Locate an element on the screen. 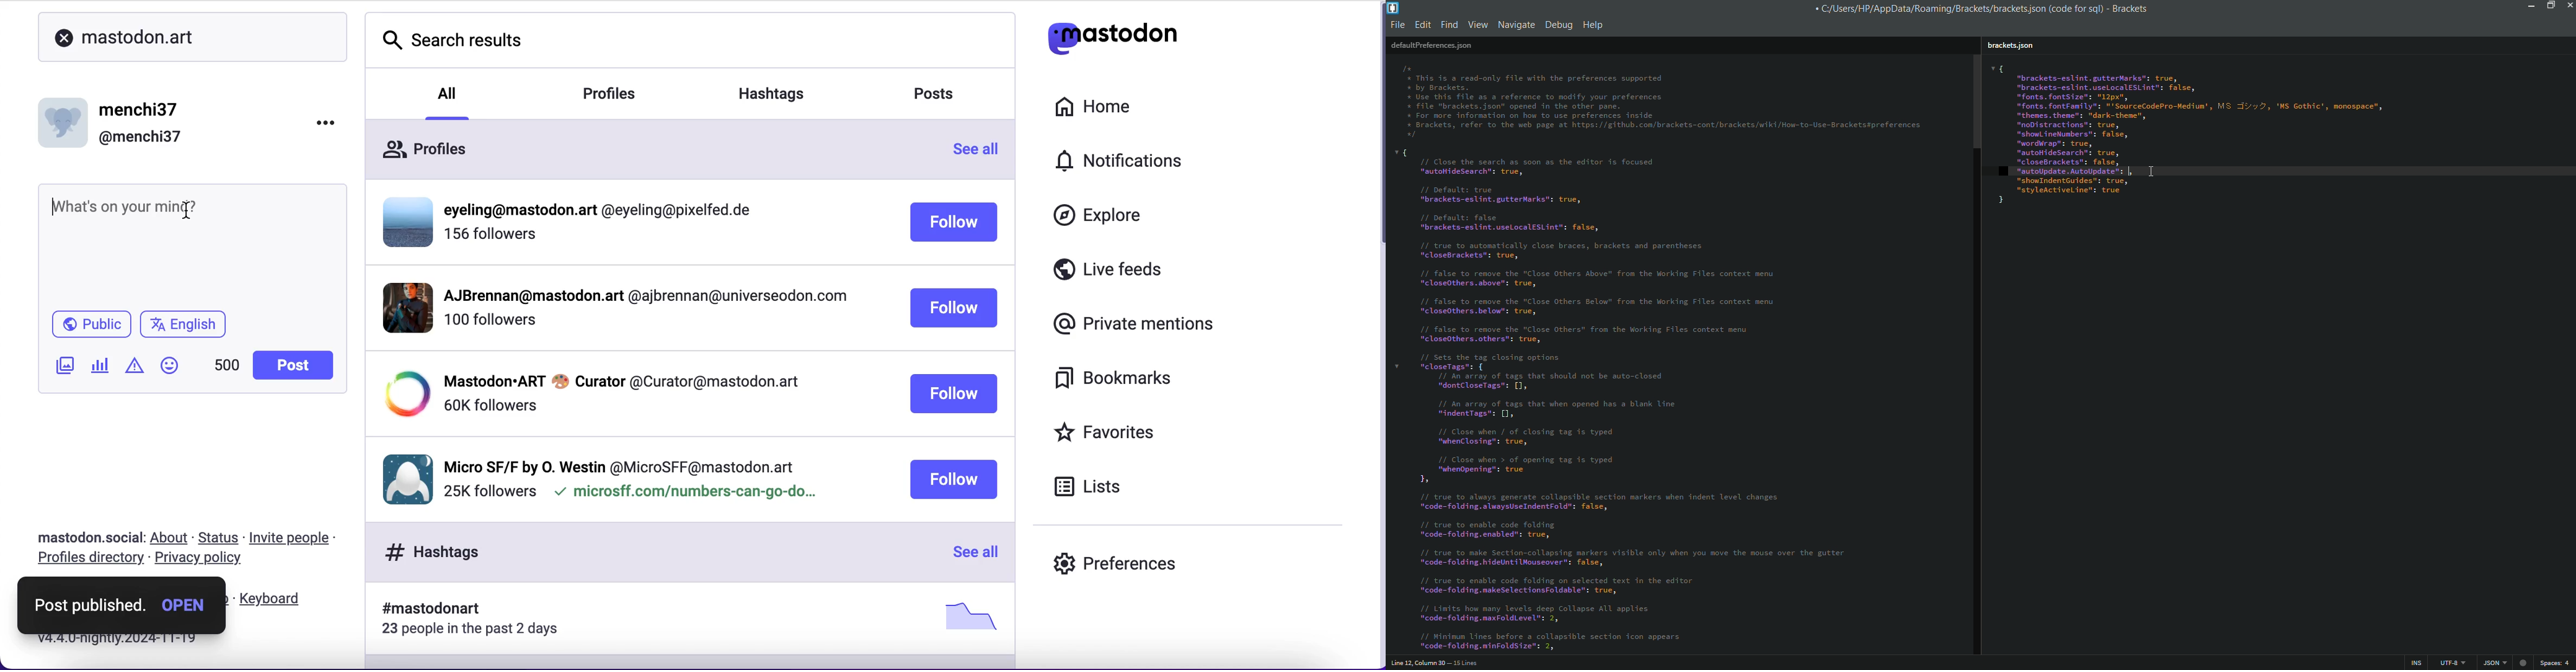 The height and width of the screenshot is (672, 2576). explore is located at coordinates (1101, 220).